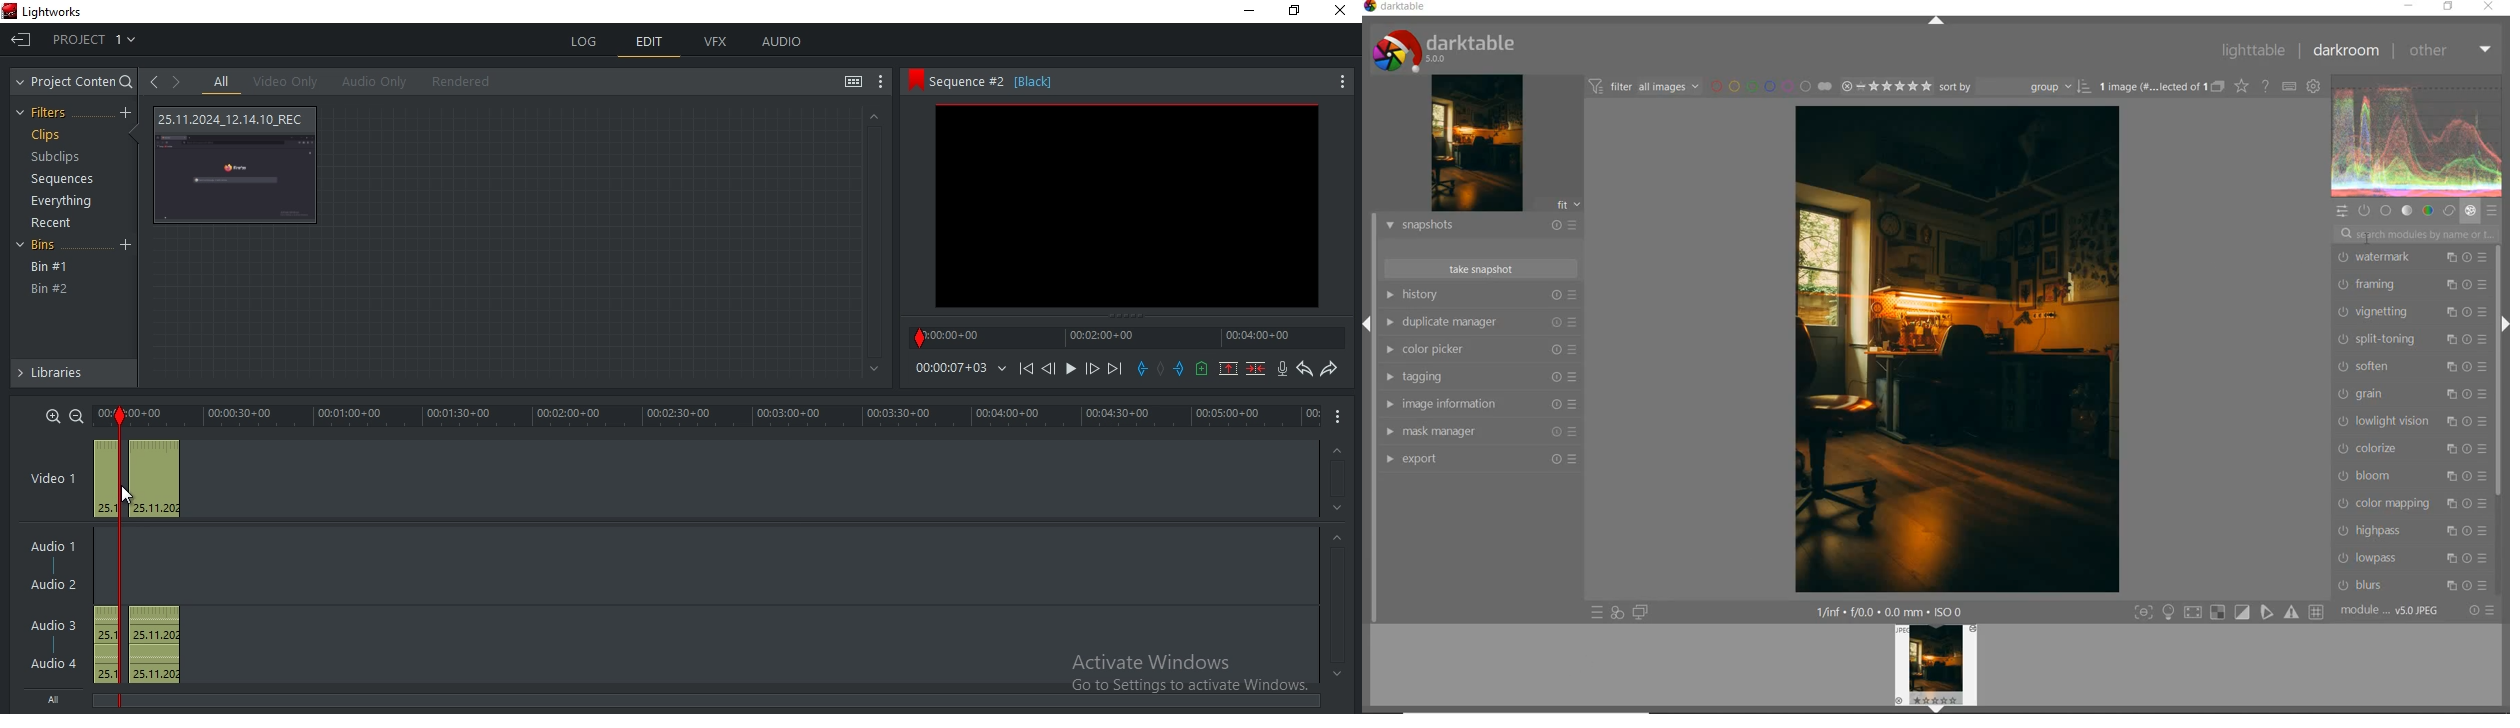 This screenshot has width=2520, height=728. Describe the element at coordinates (2352, 51) in the screenshot. I see `darkroom` at that location.